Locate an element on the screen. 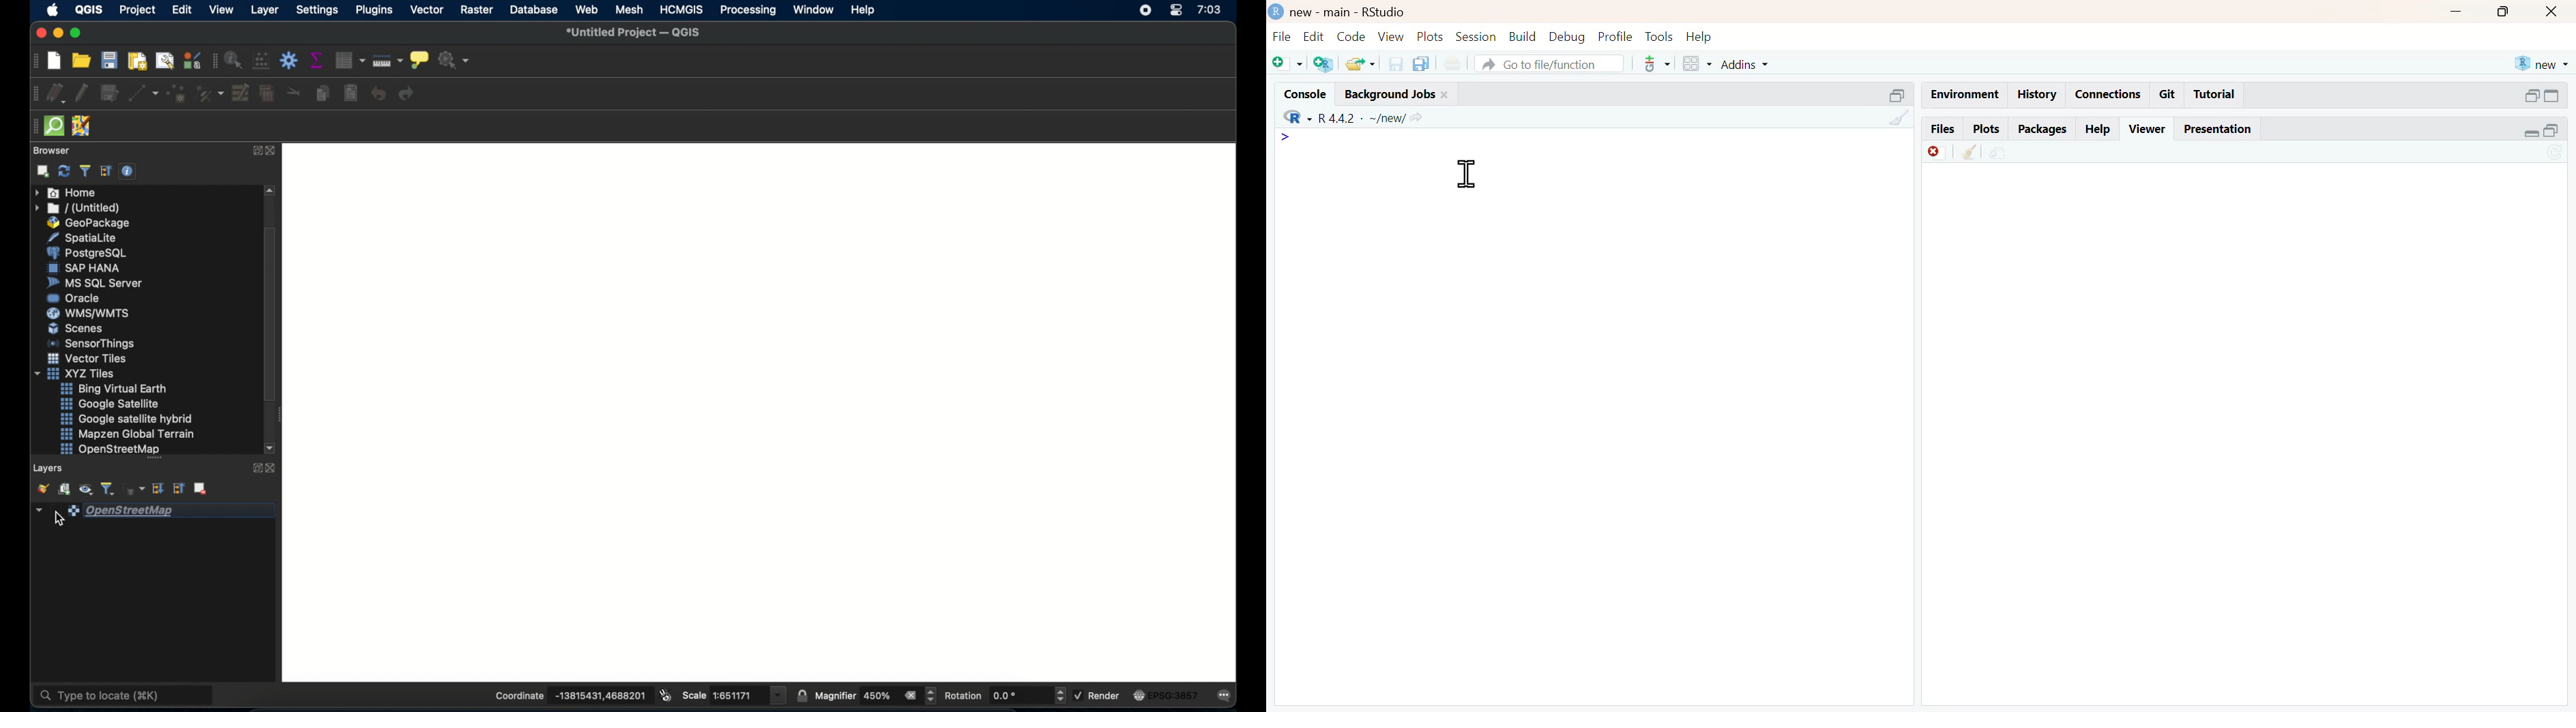 This screenshot has width=2576, height=728. code is located at coordinates (1351, 36).